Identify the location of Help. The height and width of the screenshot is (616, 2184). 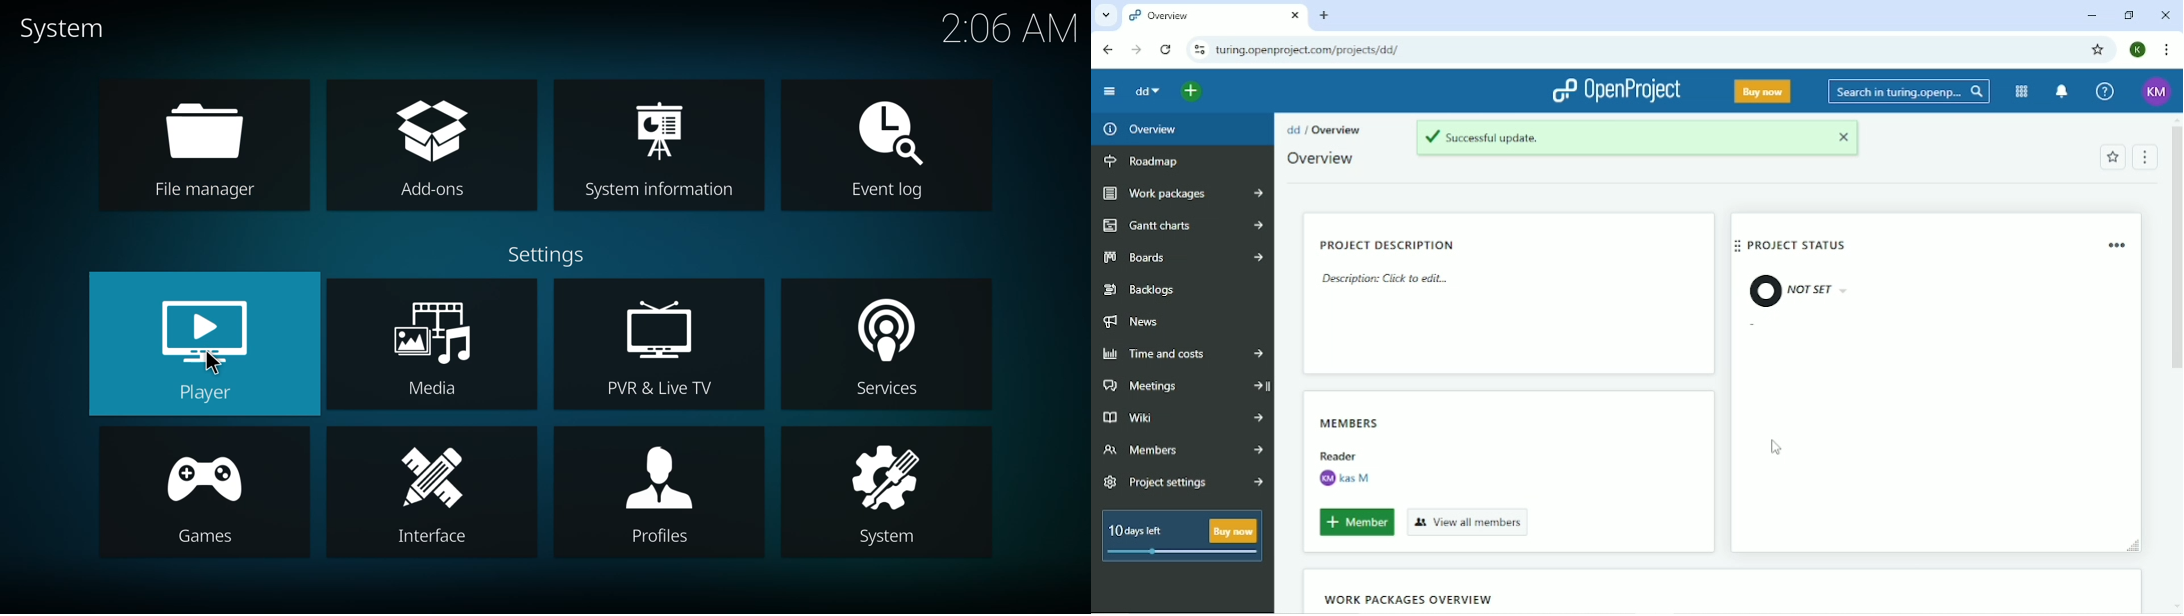
(2105, 92).